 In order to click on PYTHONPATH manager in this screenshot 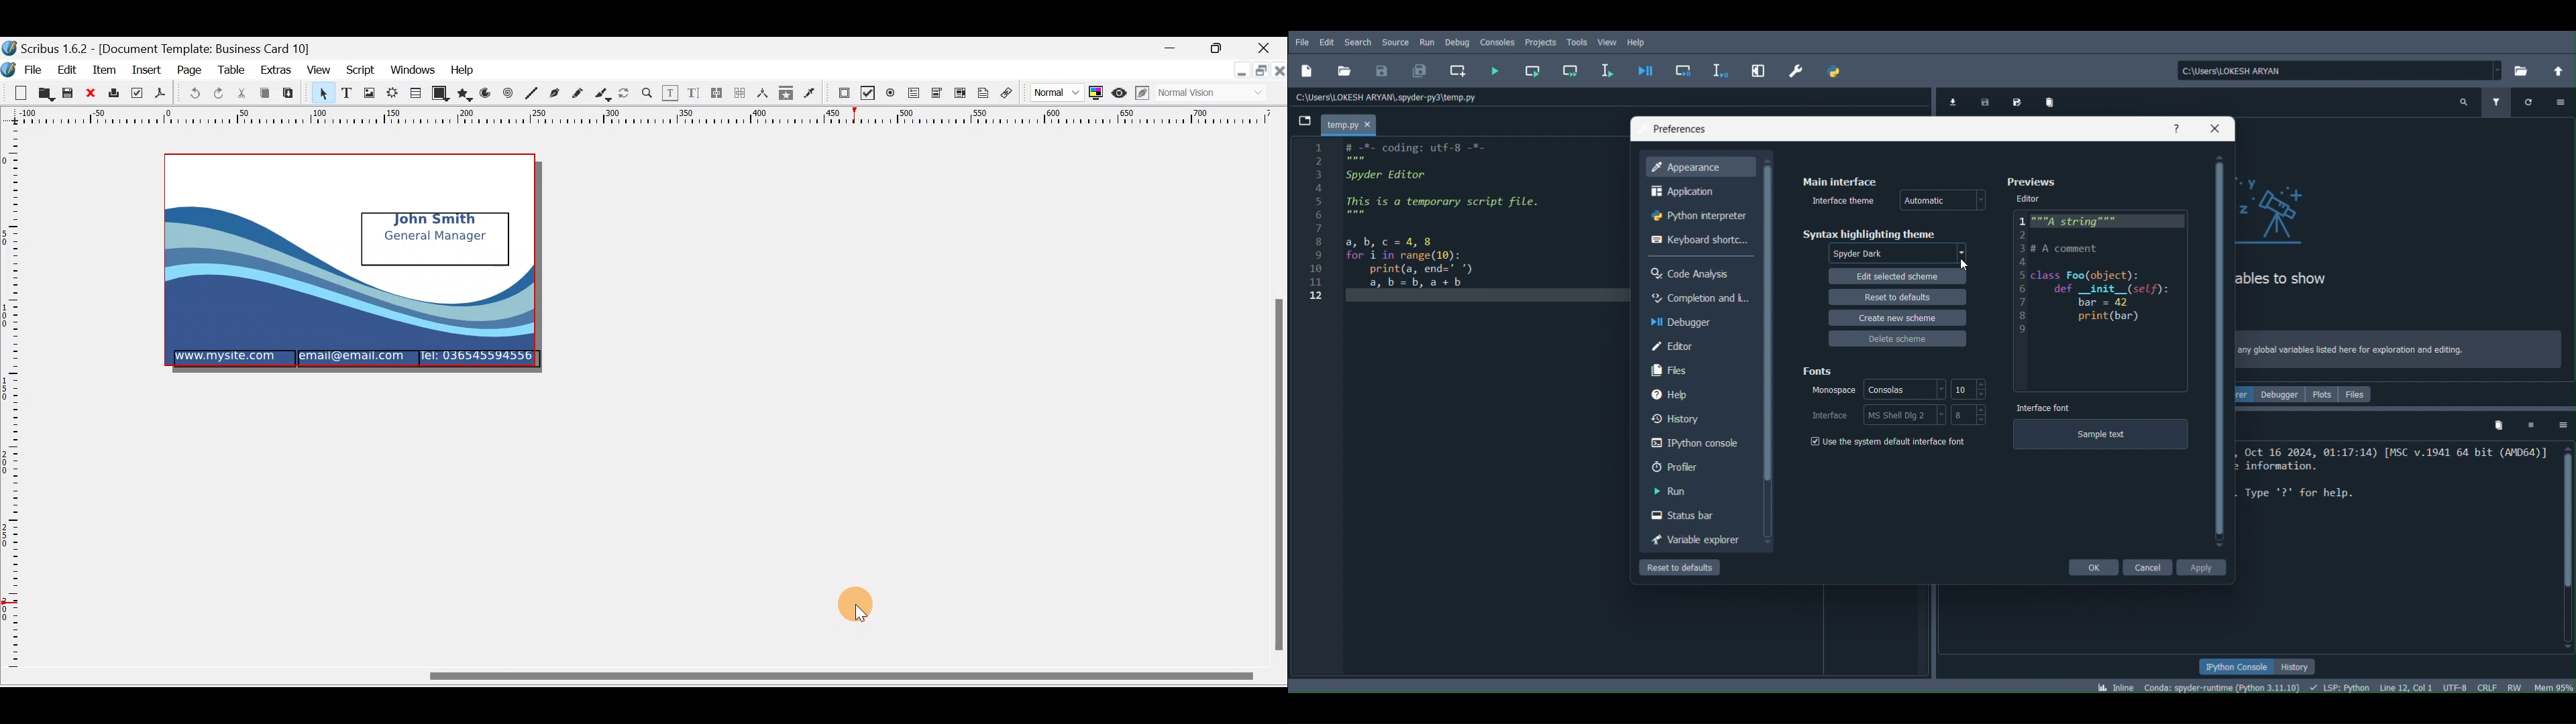, I will do `click(1840, 71)`.